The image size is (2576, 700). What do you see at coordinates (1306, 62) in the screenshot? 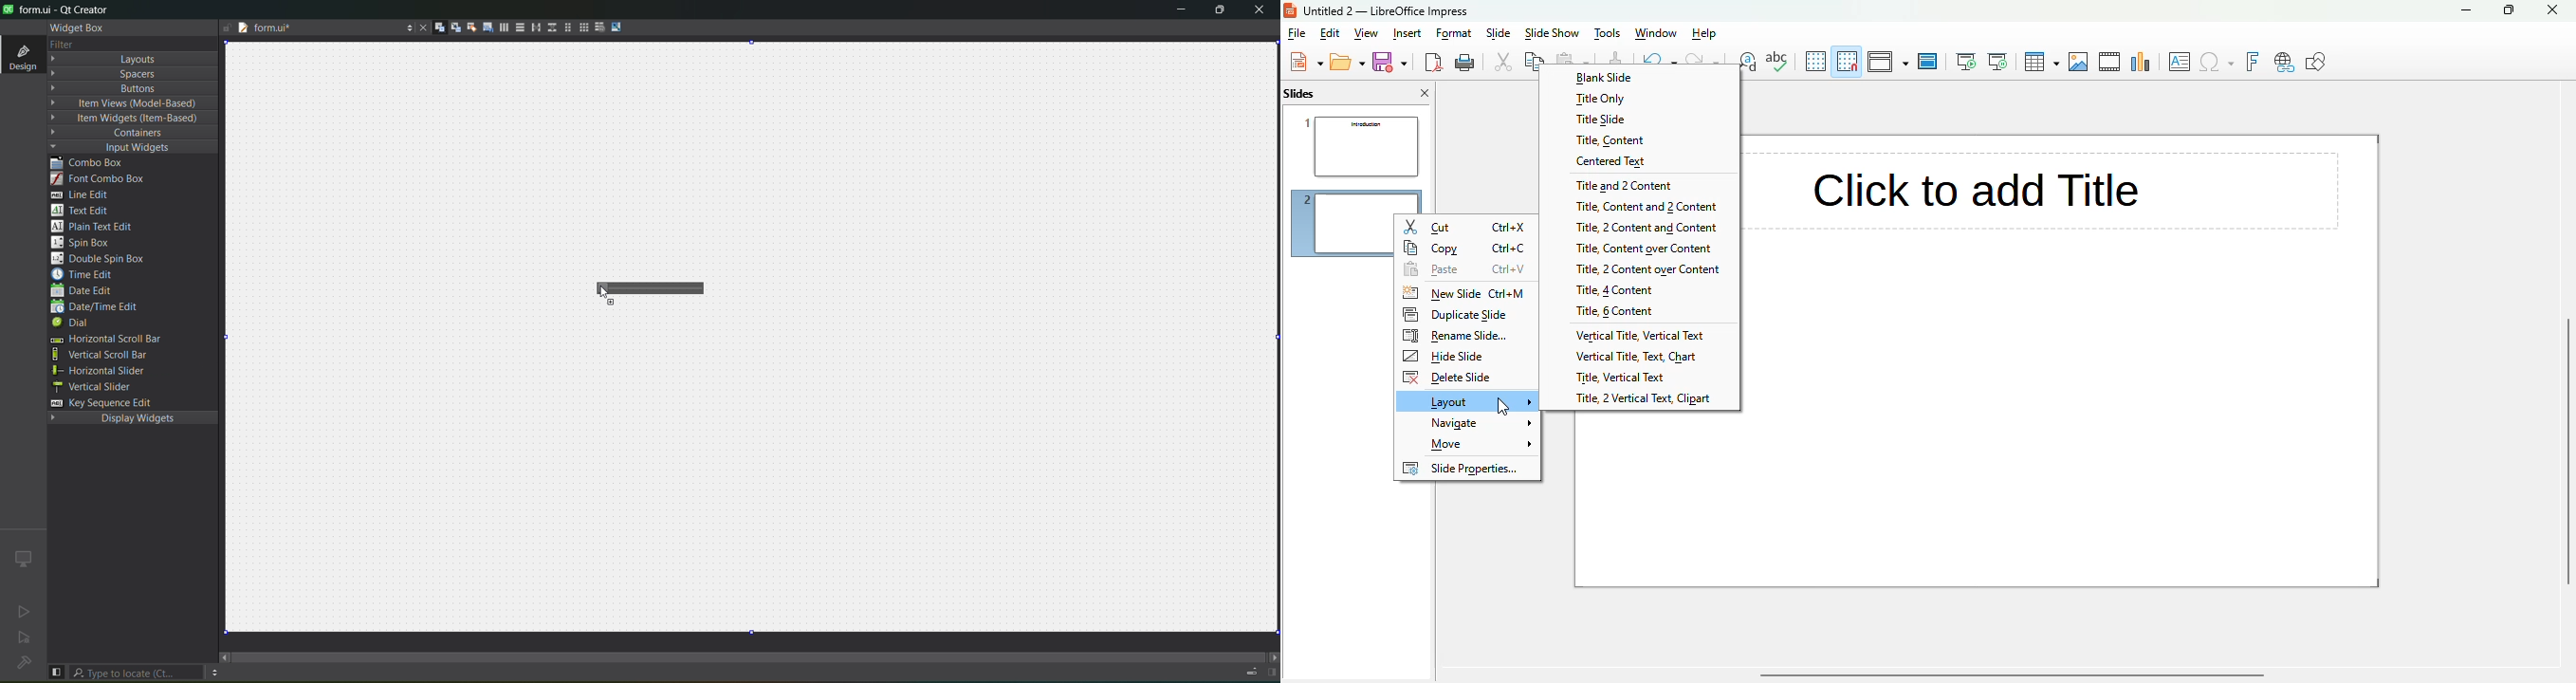
I see `new` at bounding box center [1306, 62].